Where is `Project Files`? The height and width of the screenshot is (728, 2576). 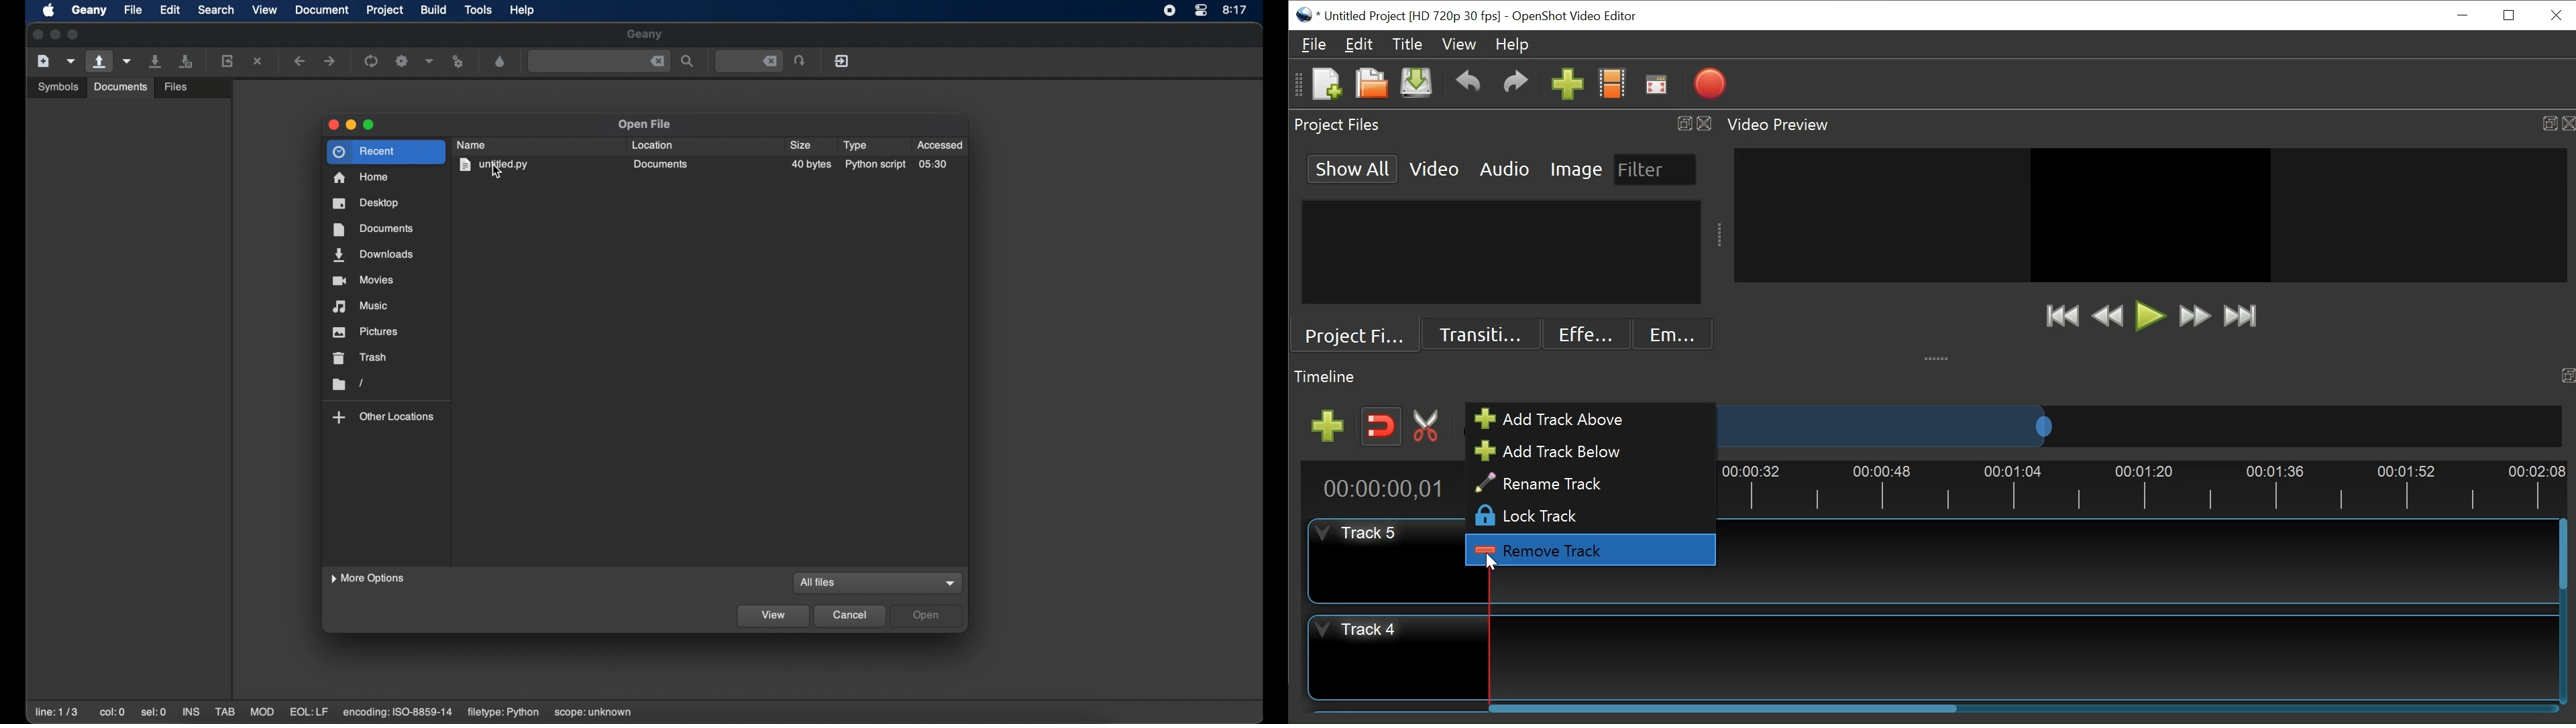 Project Files is located at coordinates (1354, 337).